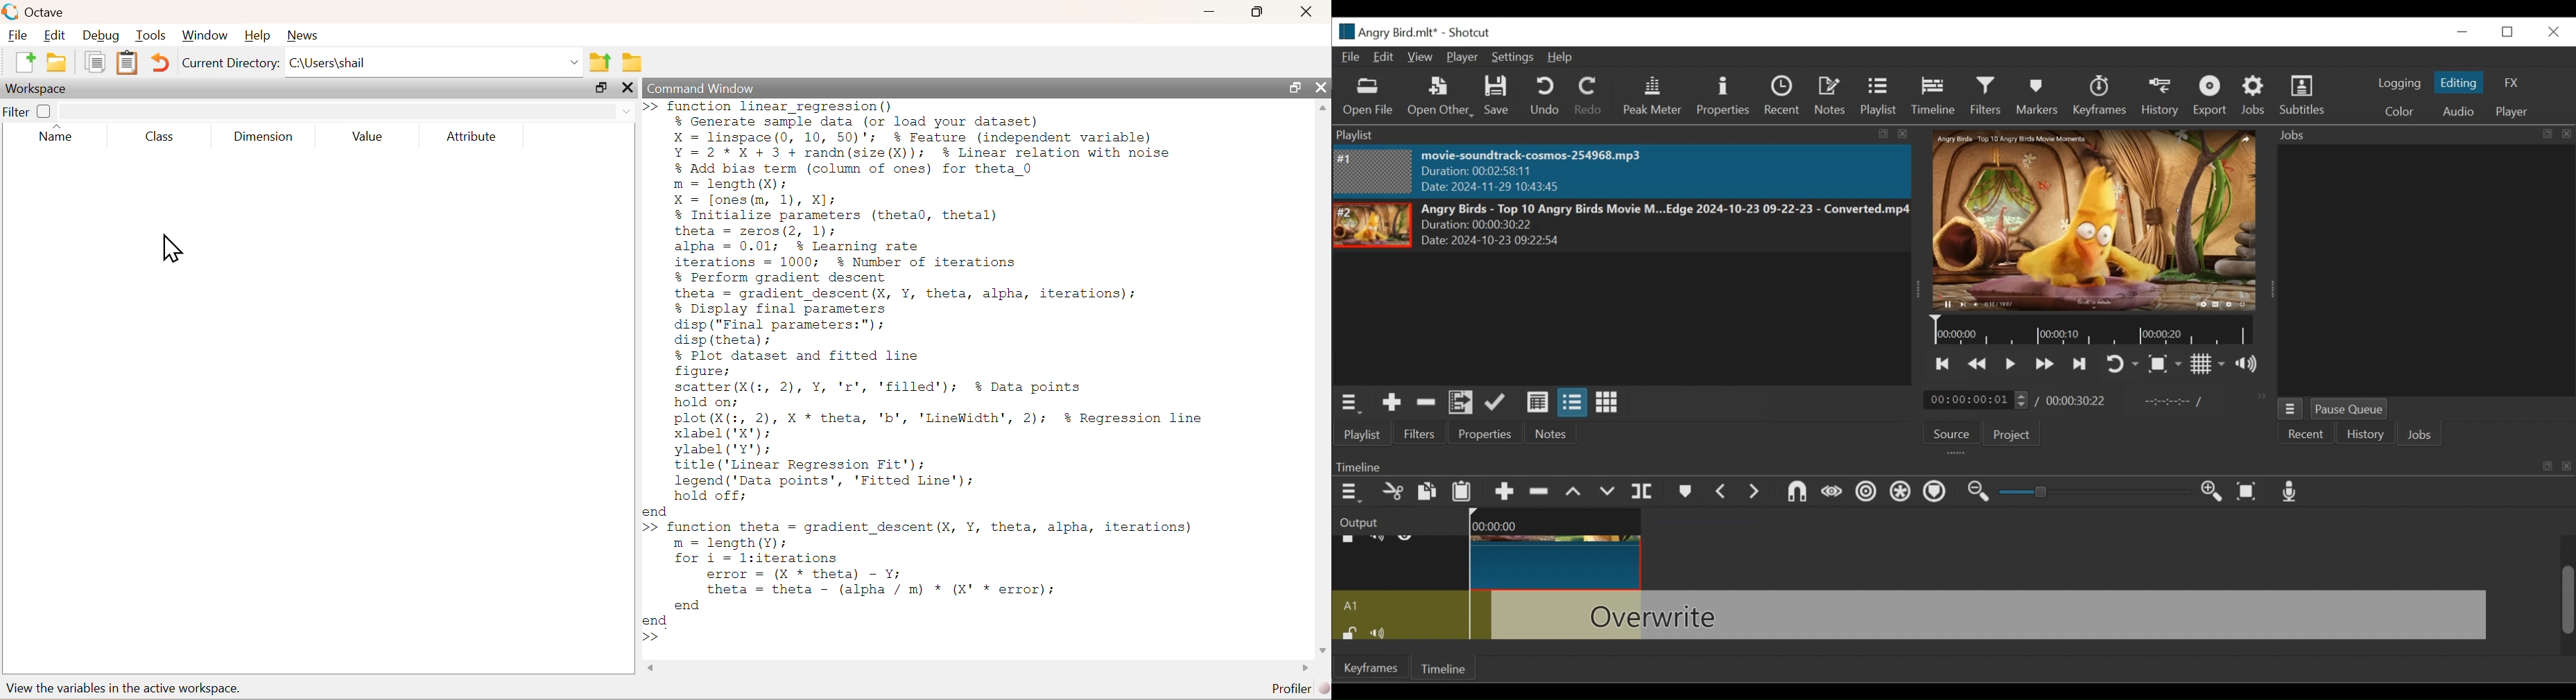 This screenshot has width=2576, height=700. What do you see at coordinates (2307, 97) in the screenshot?
I see `Subtitles` at bounding box center [2307, 97].